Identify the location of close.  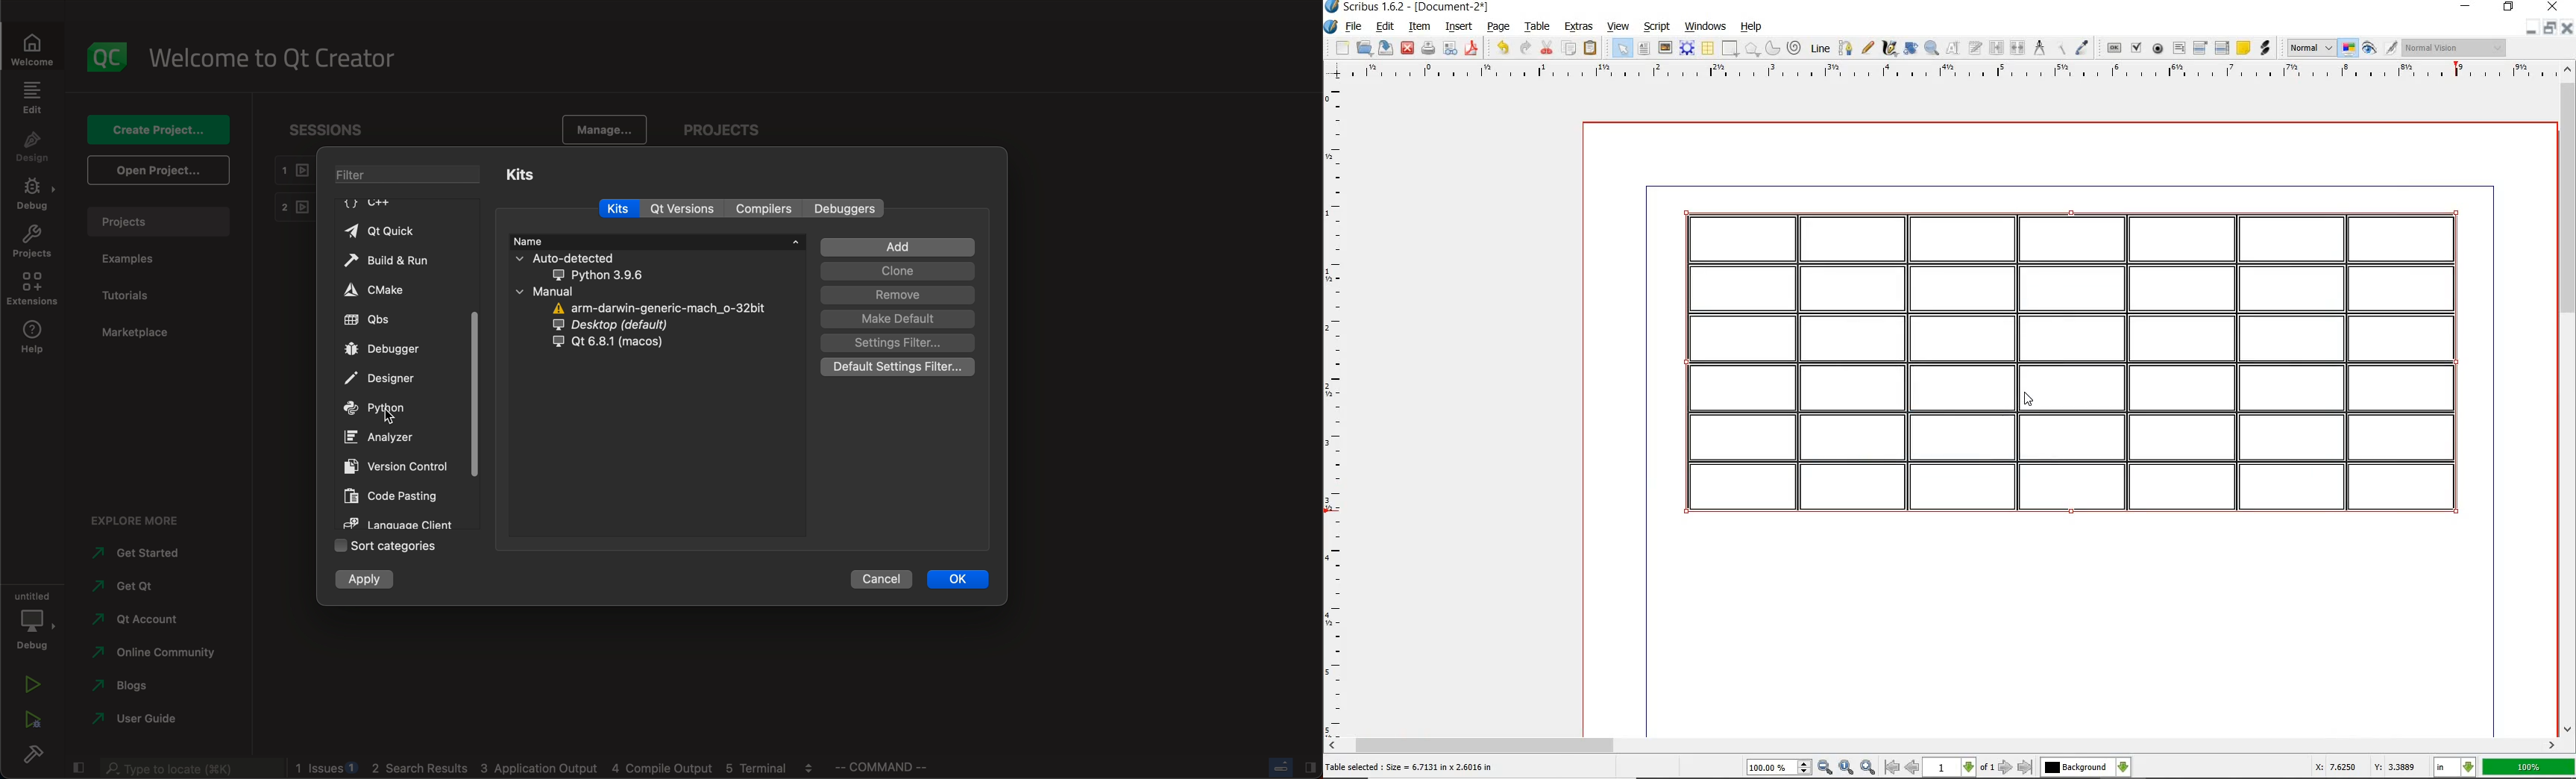
(1407, 49).